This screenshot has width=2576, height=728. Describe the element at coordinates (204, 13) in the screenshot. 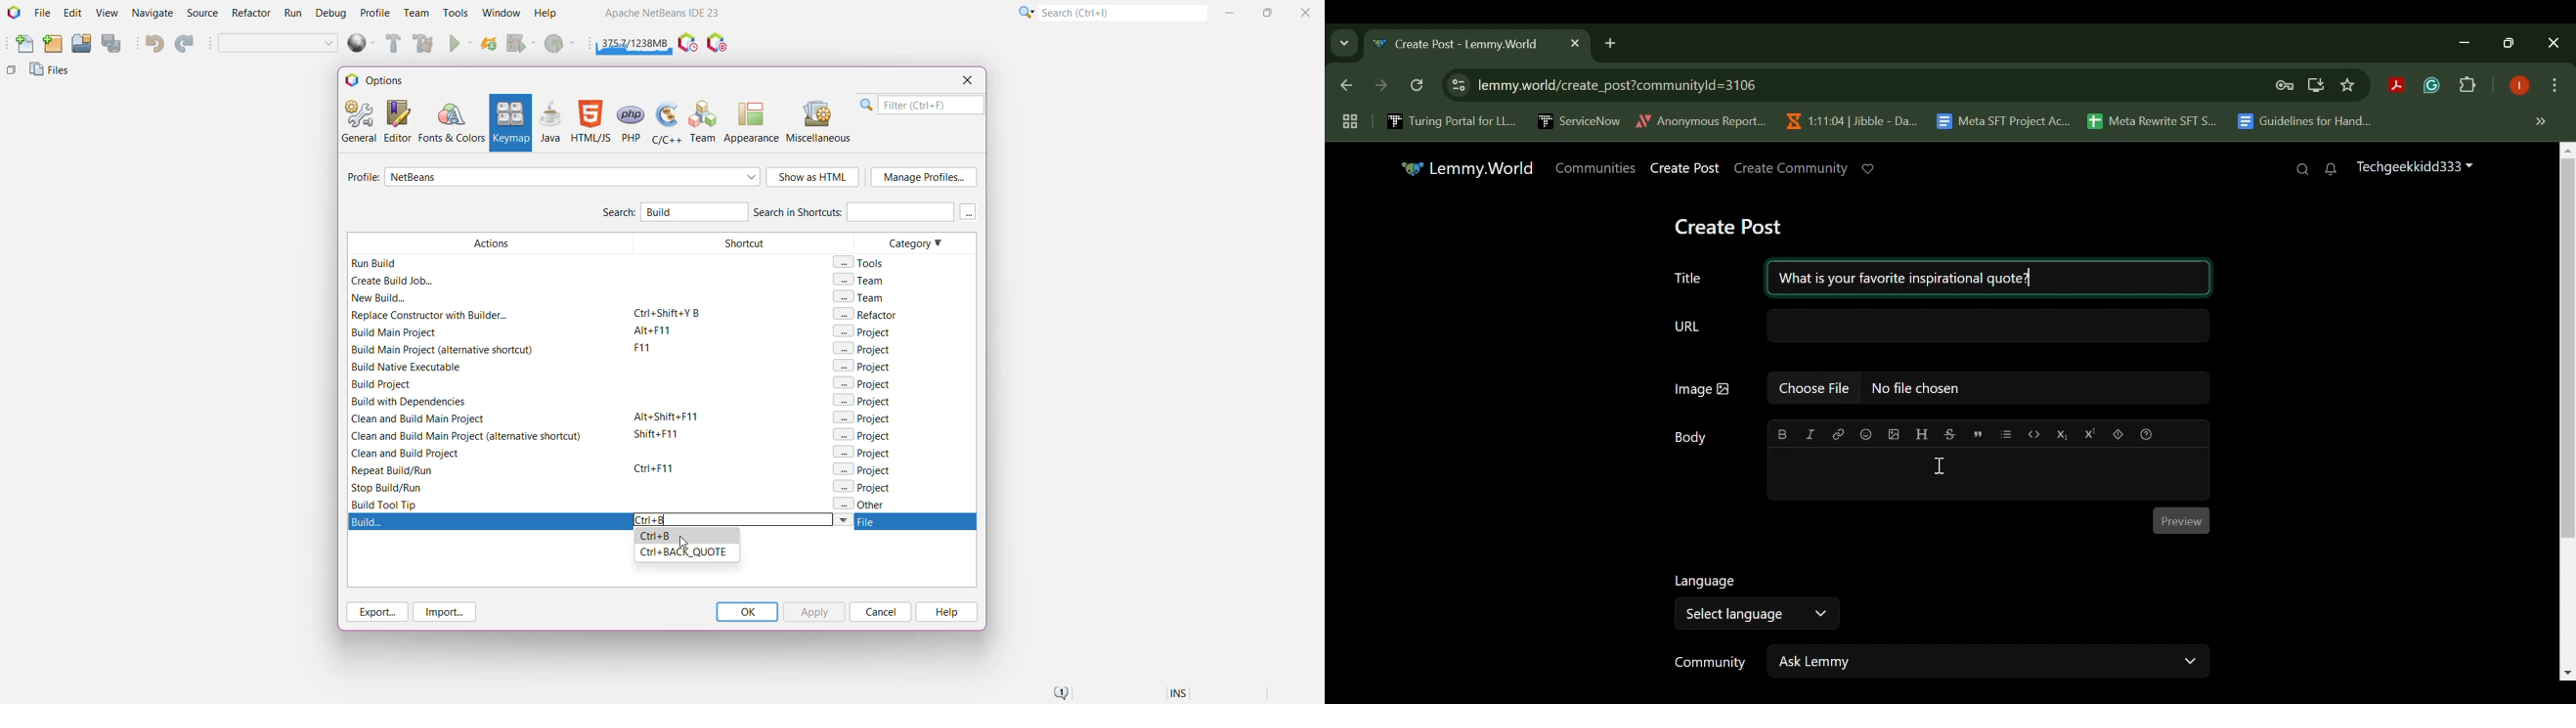

I see `Source` at that location.